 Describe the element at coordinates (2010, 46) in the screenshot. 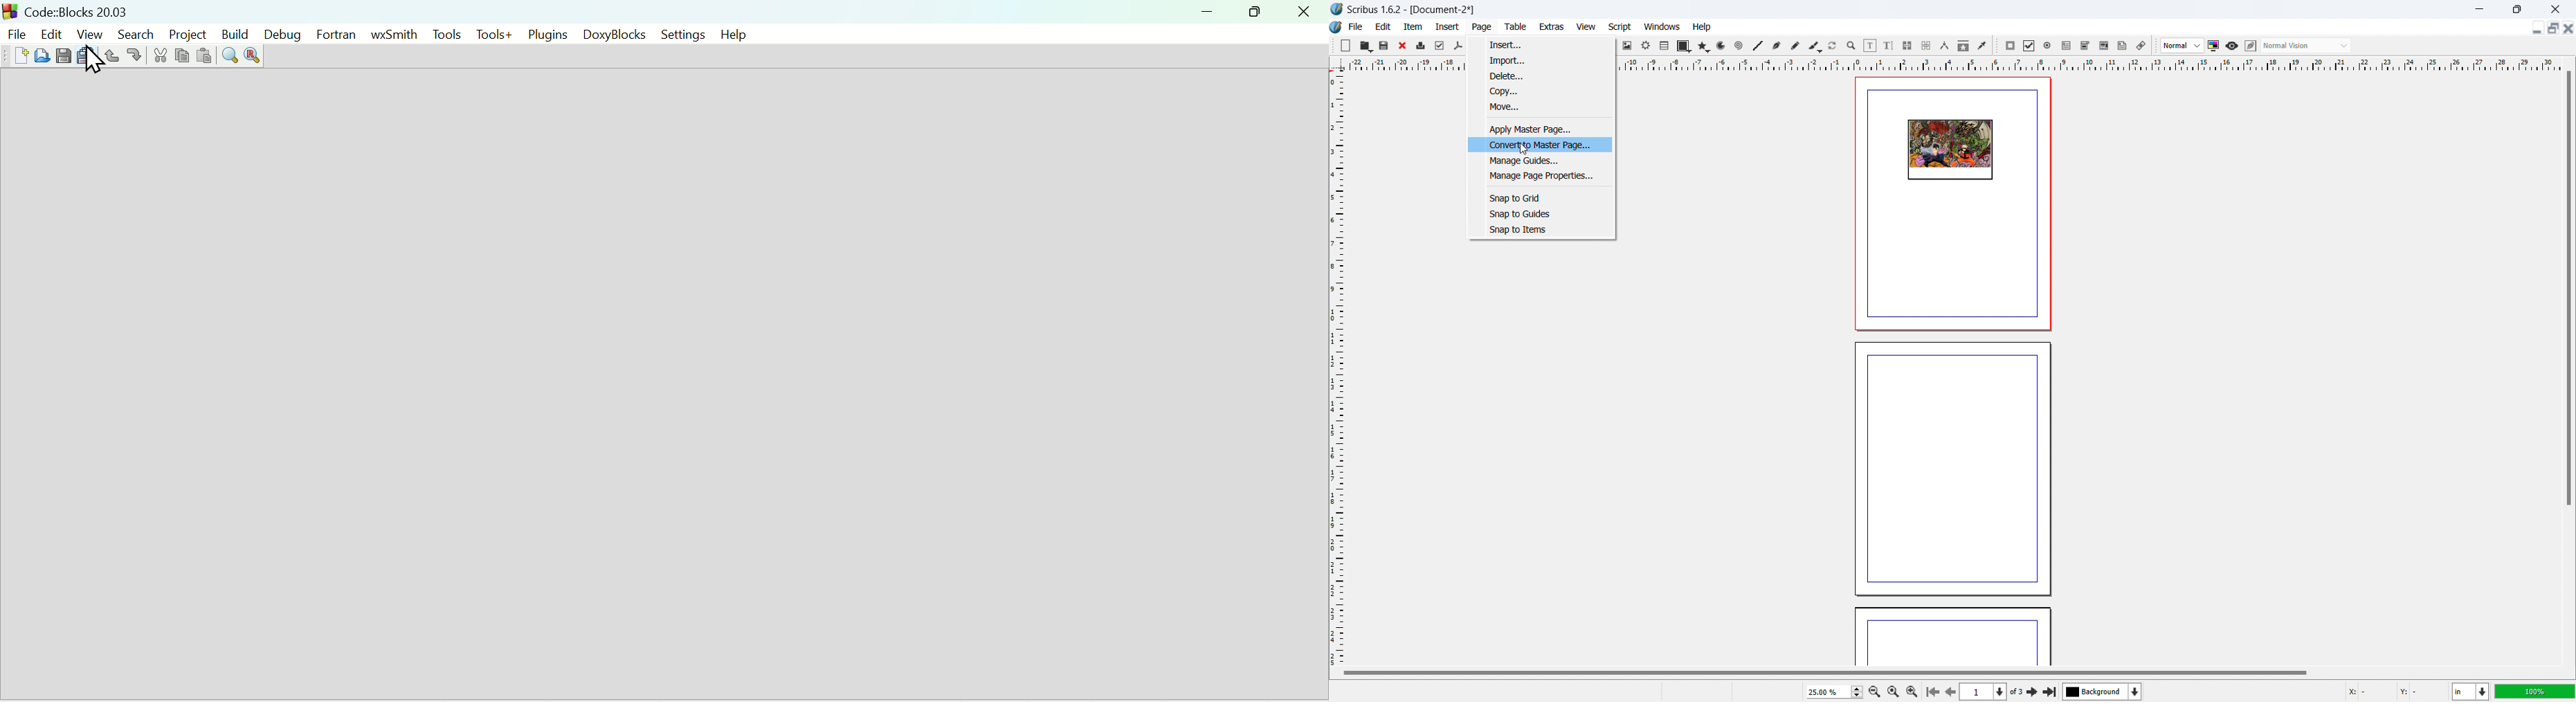

I see `pdf push button` at that location.